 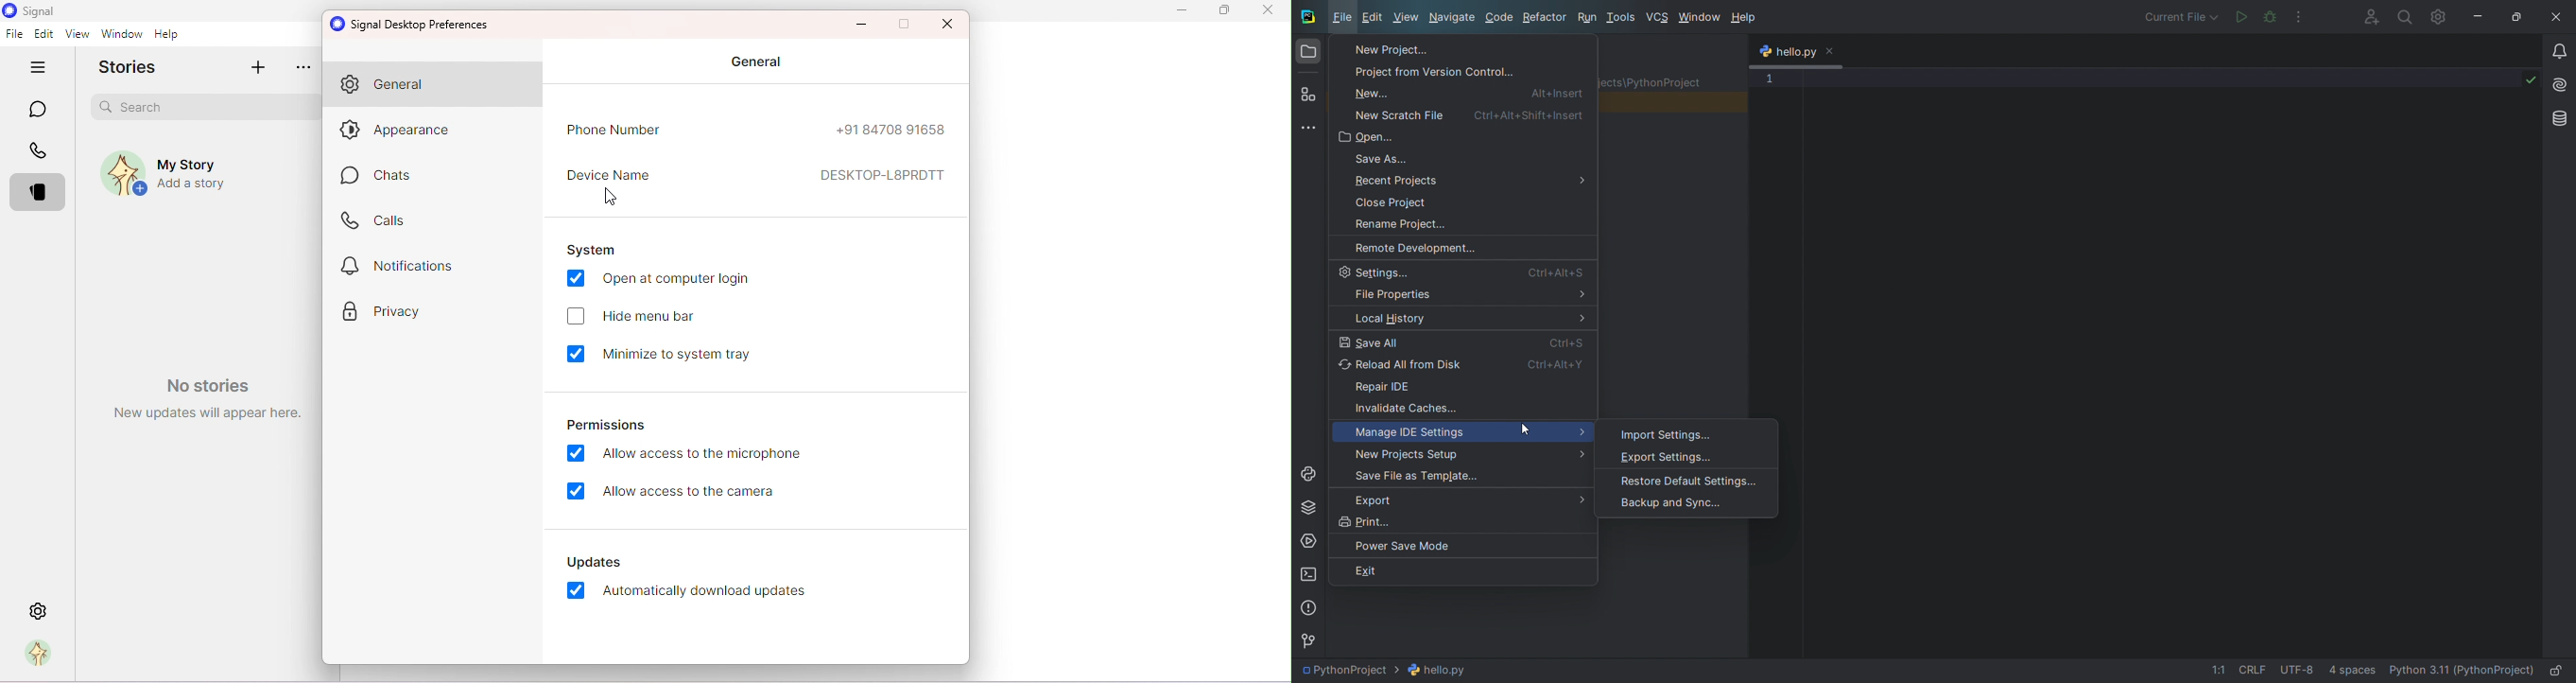 What do you see at coordinates (38, 197) in the screenshot?
I see `Stories` at bounding box center [38, 197].